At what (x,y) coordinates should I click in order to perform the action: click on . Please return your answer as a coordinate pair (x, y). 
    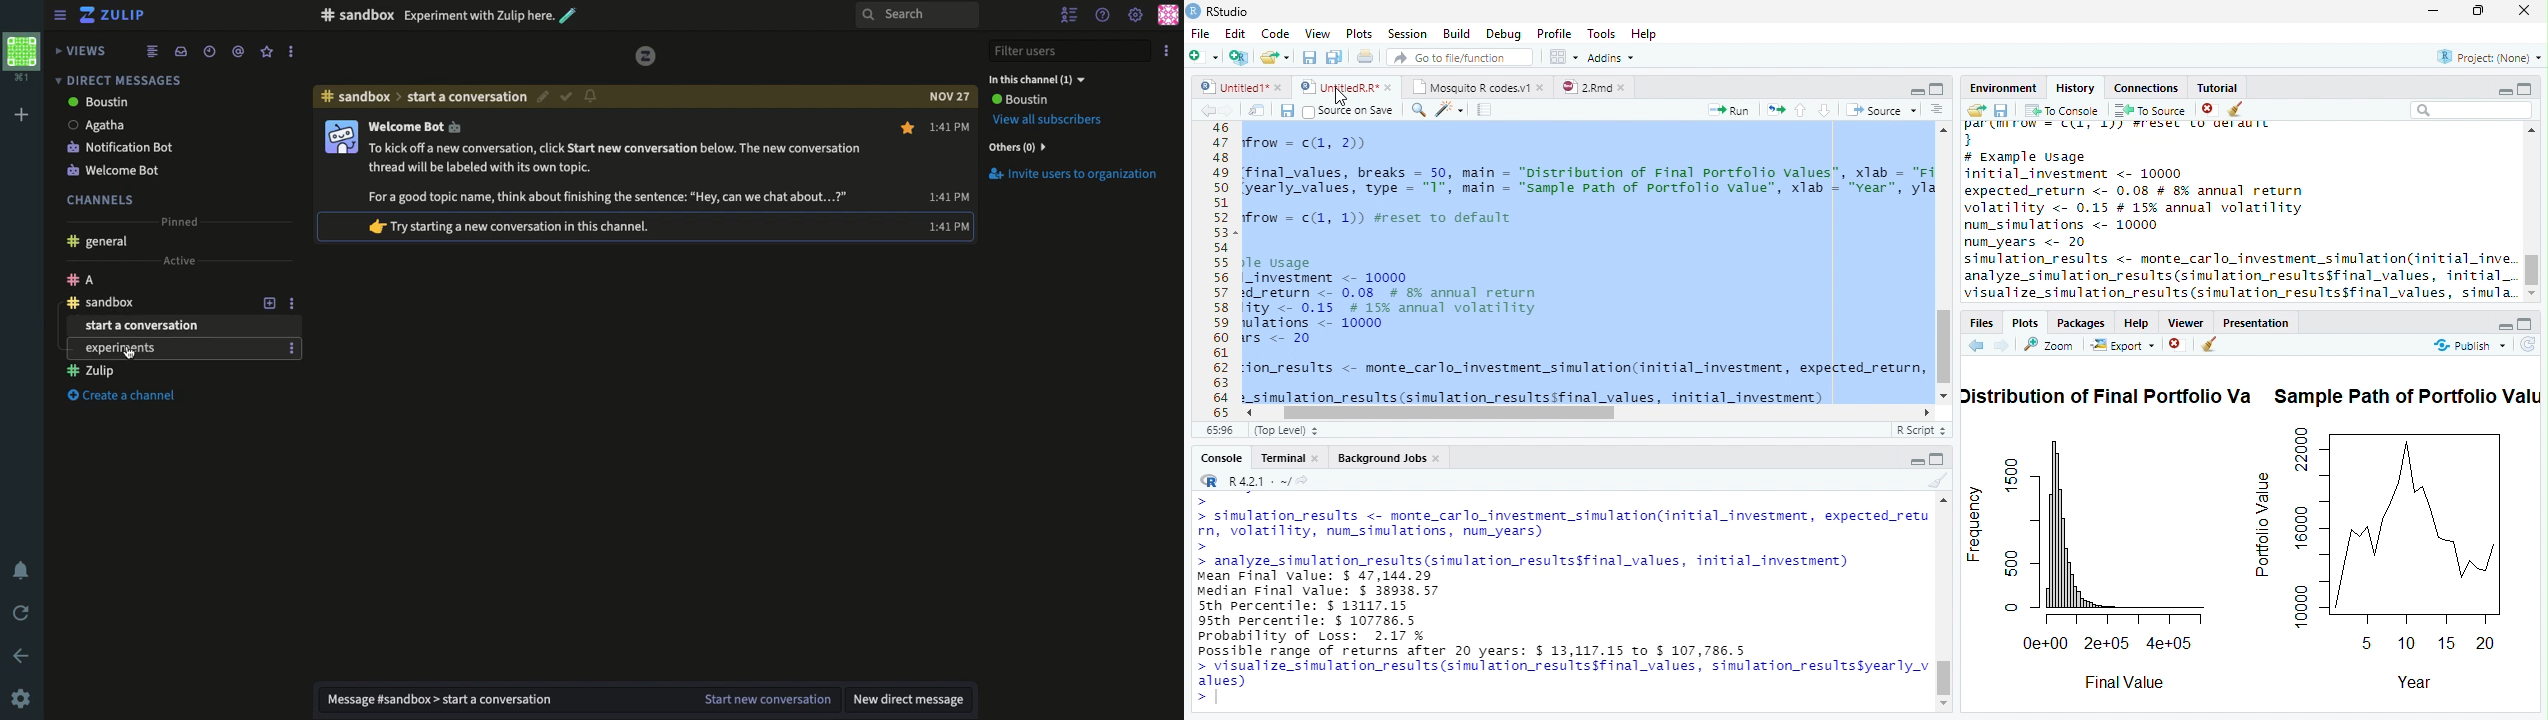
    Looking at the image, I should click on (1916, 89).